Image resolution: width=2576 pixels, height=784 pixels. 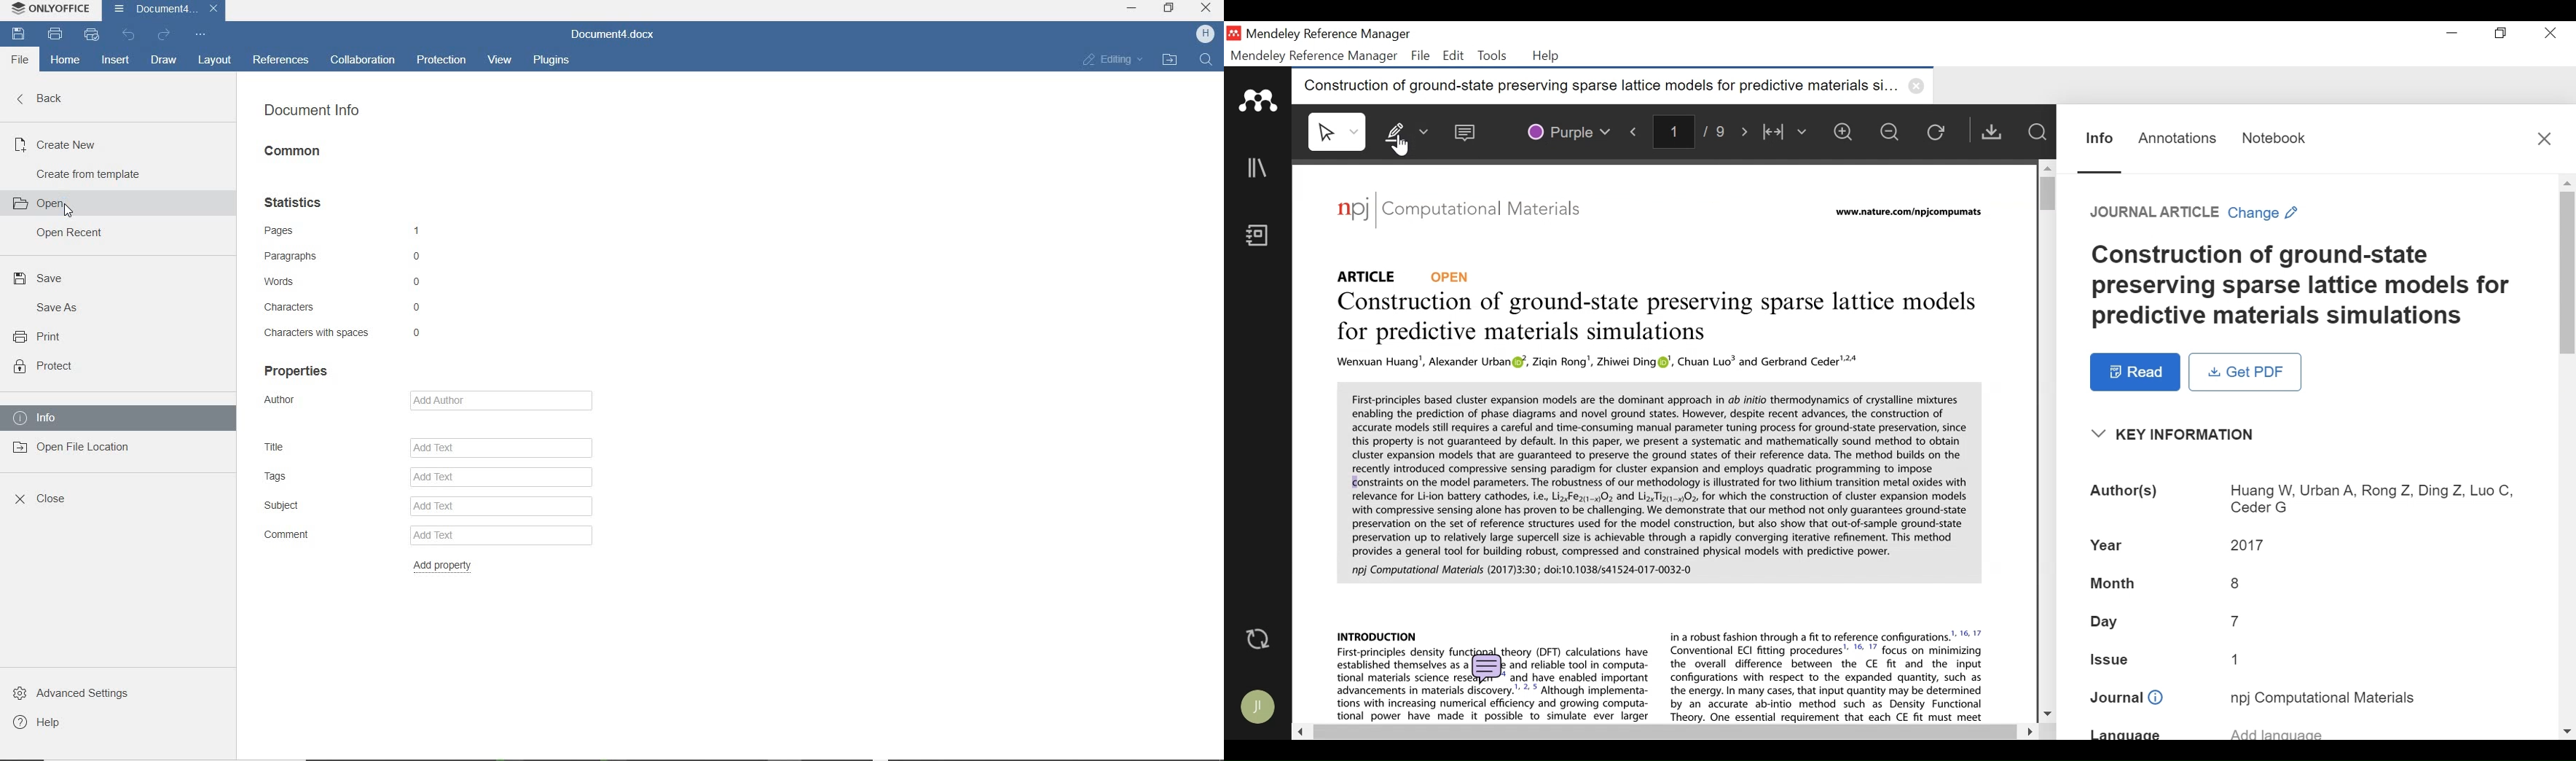 What do you see at coordinates (494, 536) in the screenshot?
I see `Add text` at bounding box center [494, 536].